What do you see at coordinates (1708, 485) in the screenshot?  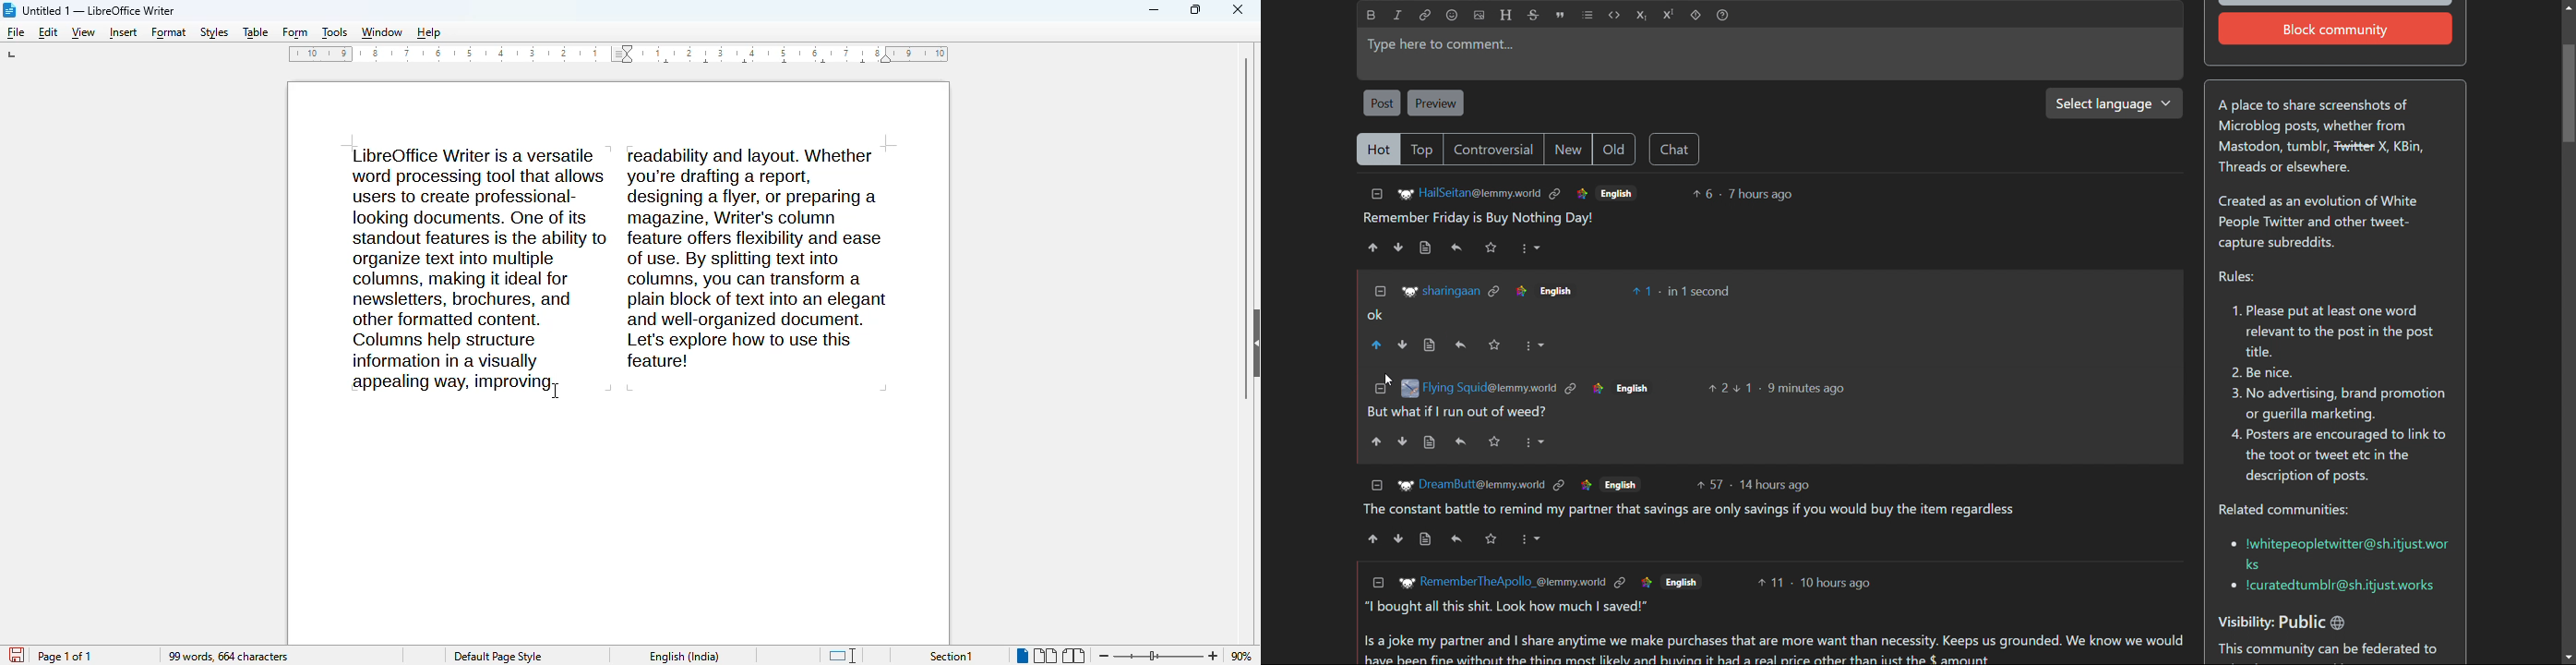 I see `number of upvotes` at bounding box center [1708, 485].